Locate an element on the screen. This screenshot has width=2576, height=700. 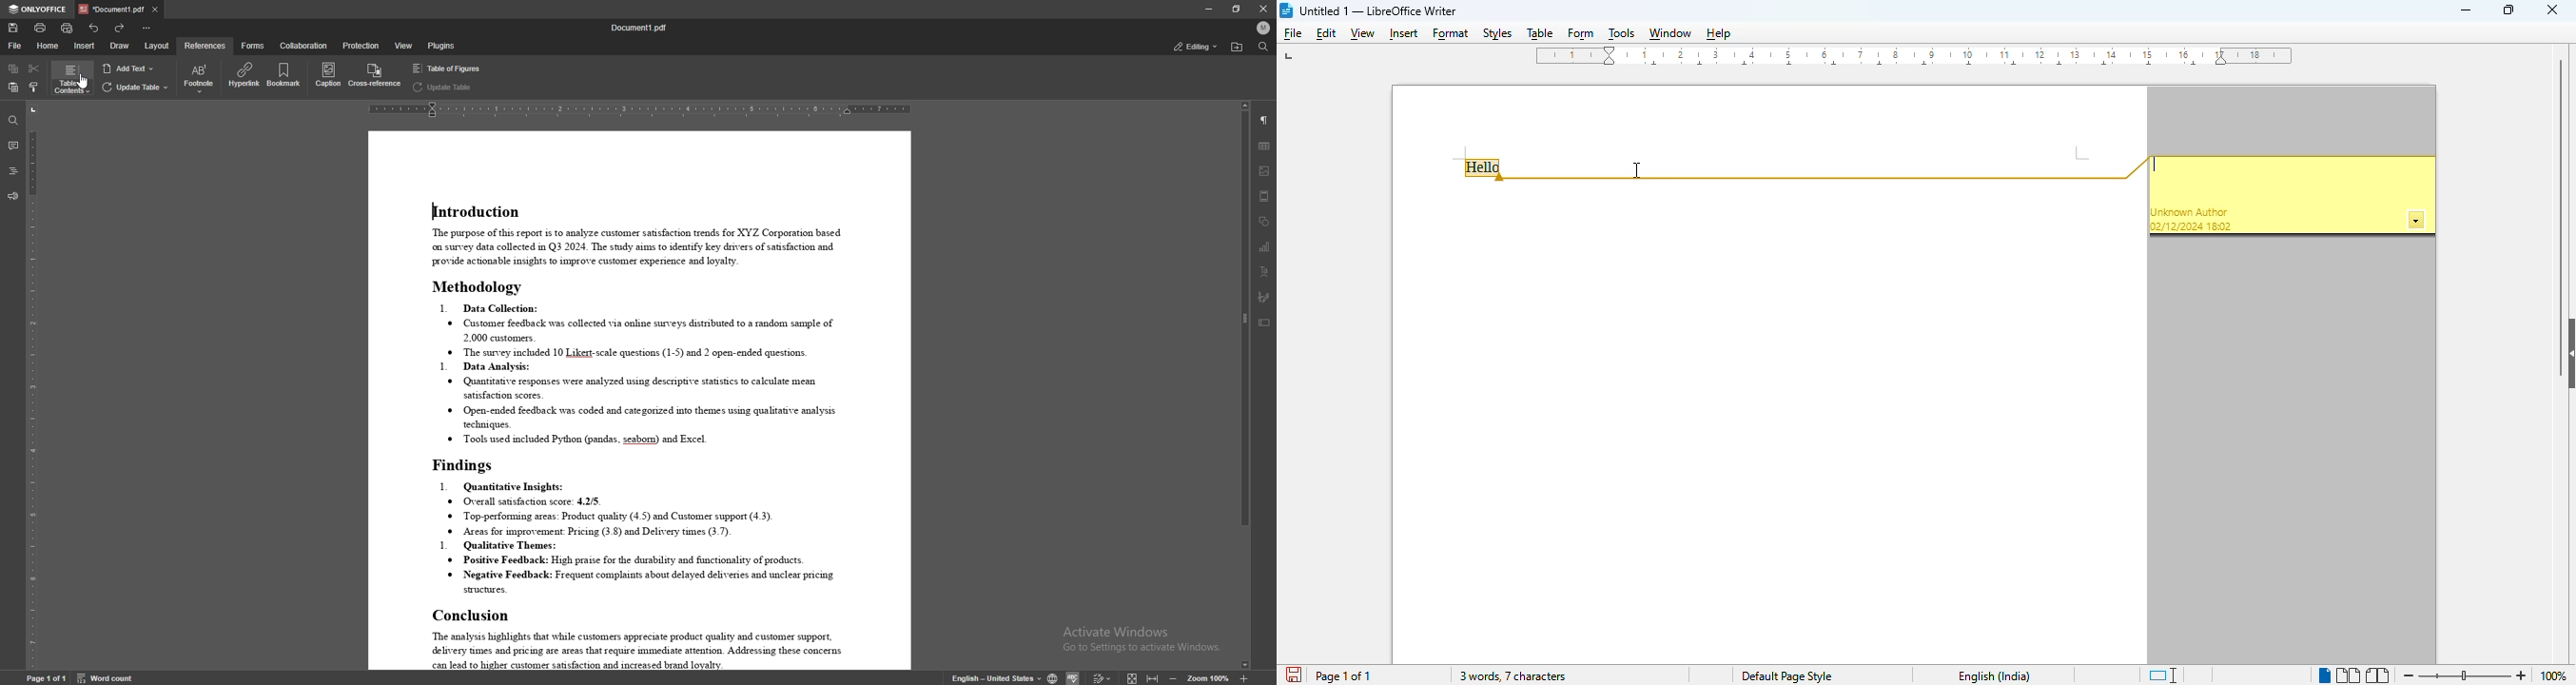
add text is located at coordinates (131, 67).